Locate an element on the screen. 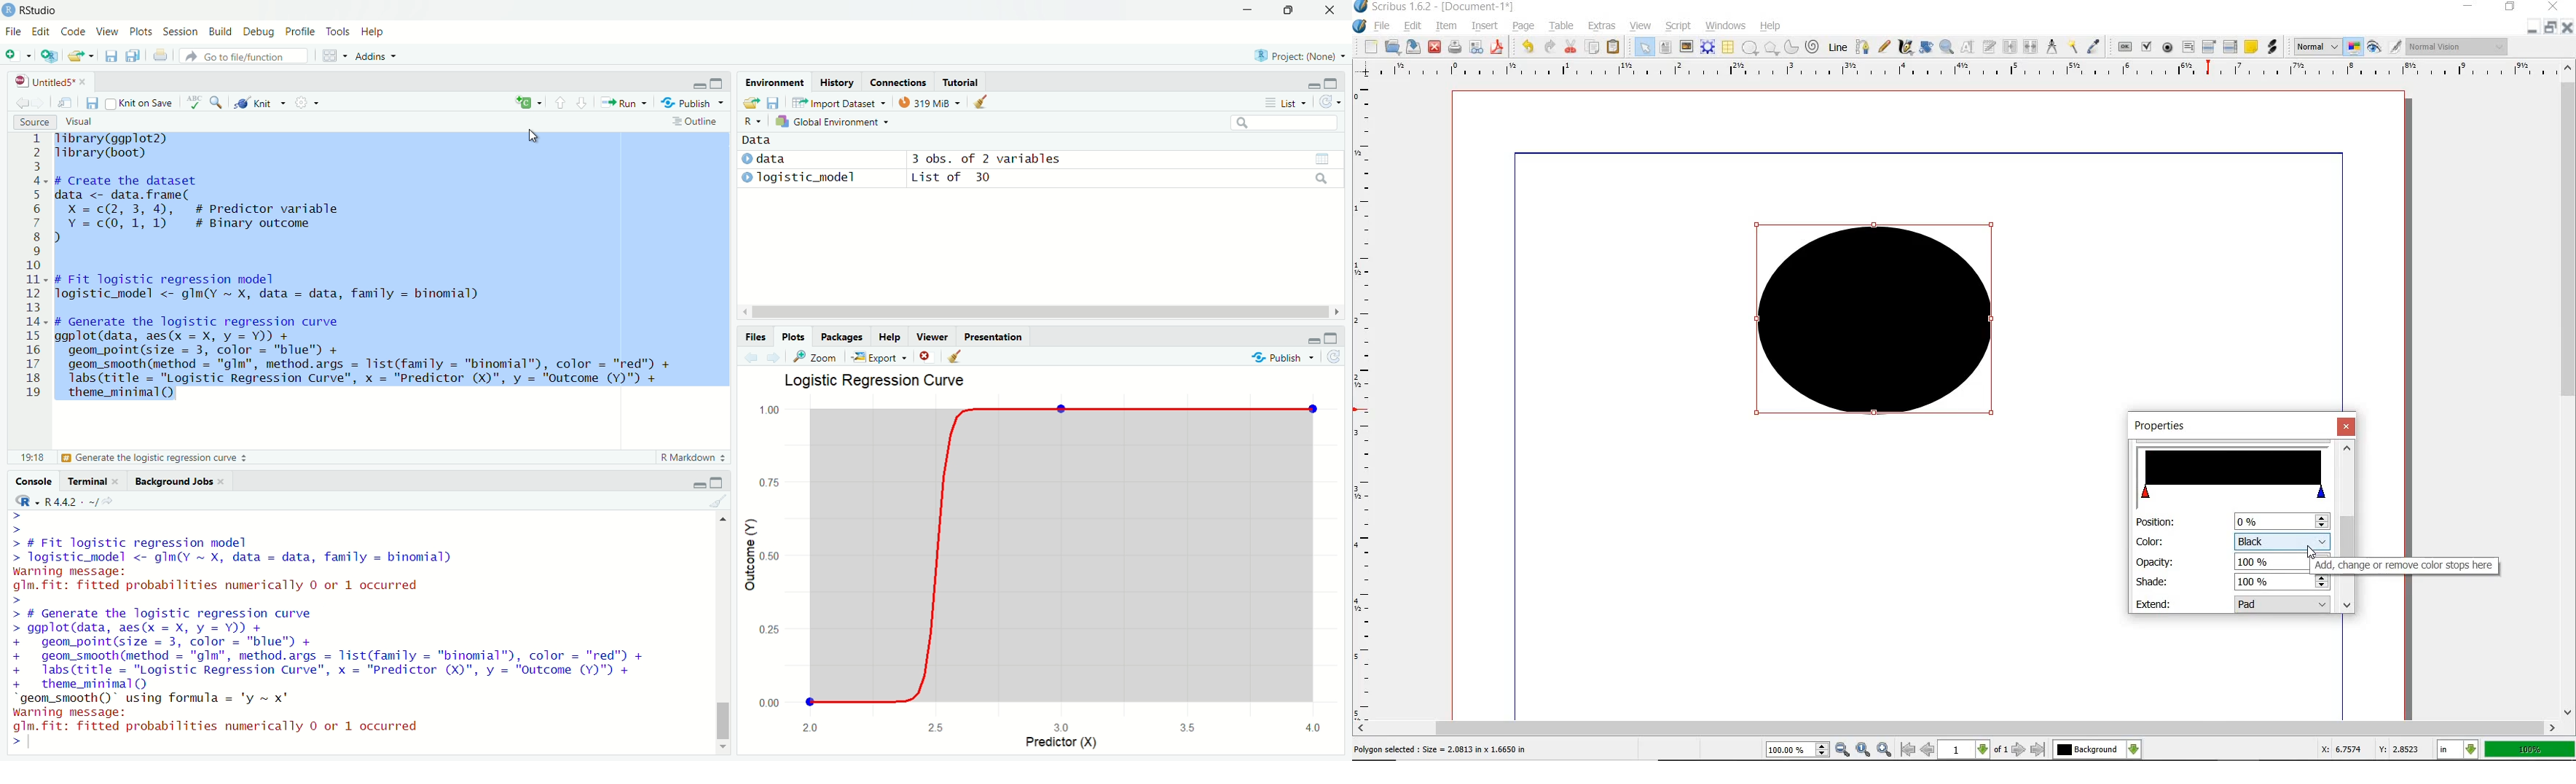 The image size is (2576, 784). Import Dataset is located at coordinates (839, 102).